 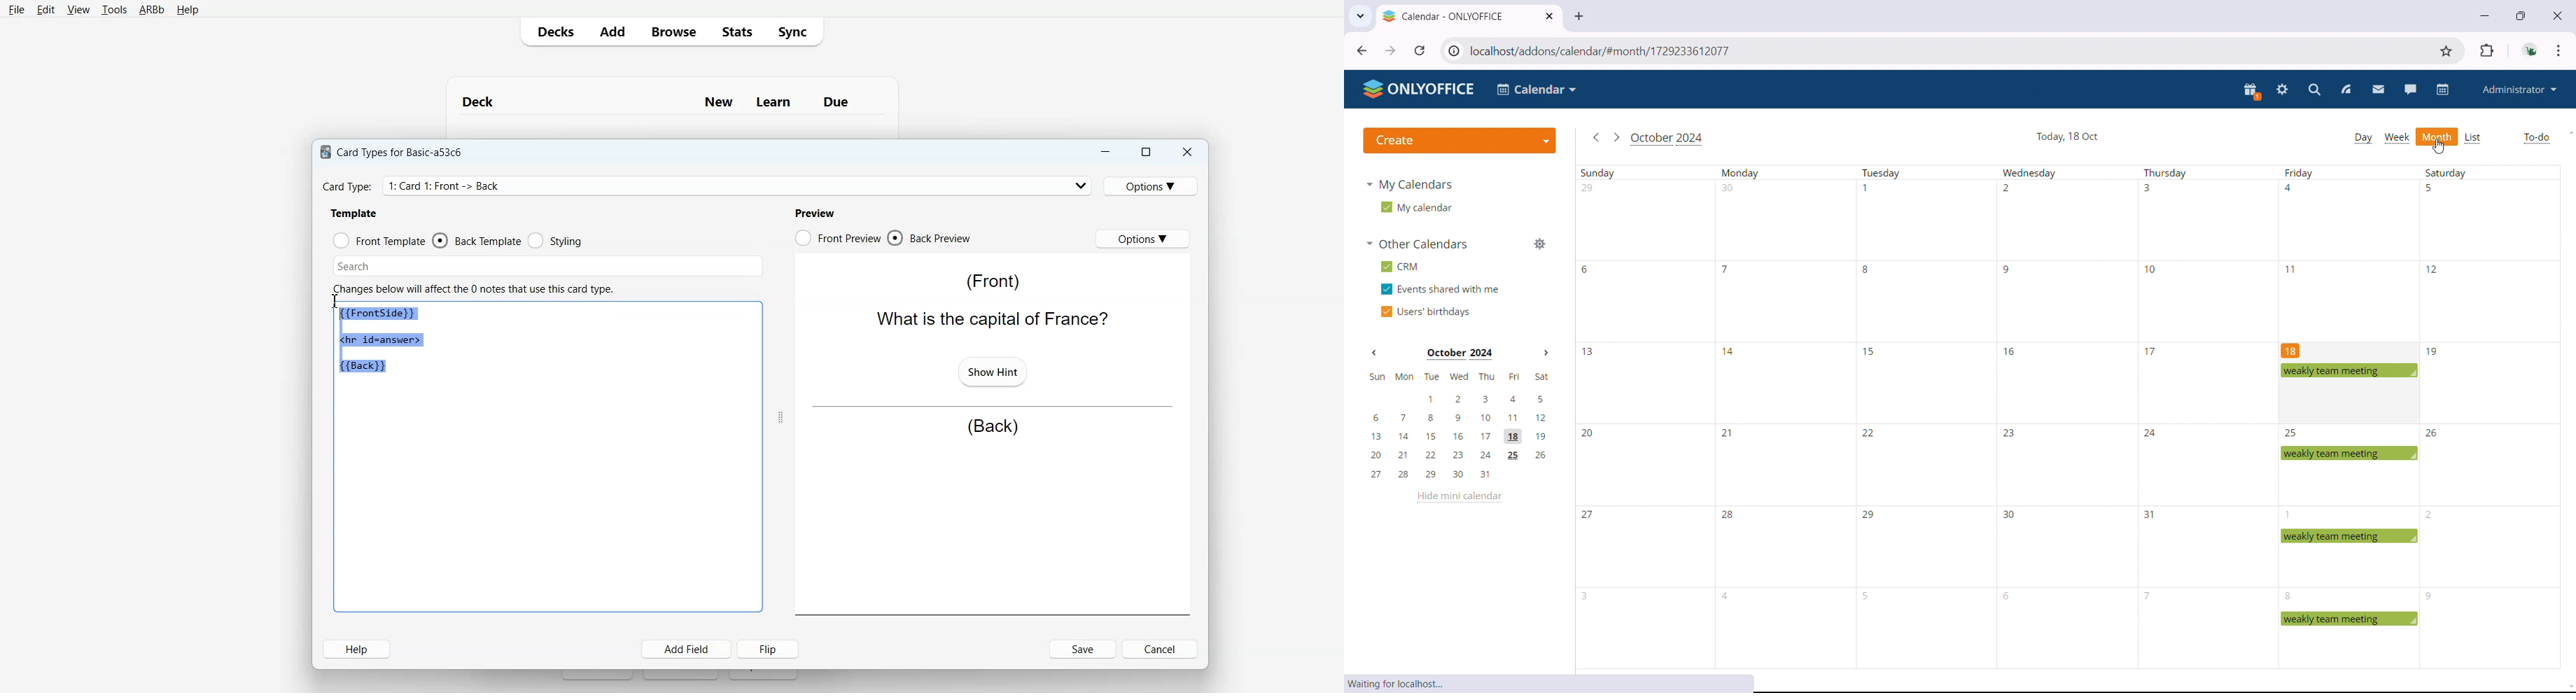 I want to click on settings, so click(x=2281, y=90).